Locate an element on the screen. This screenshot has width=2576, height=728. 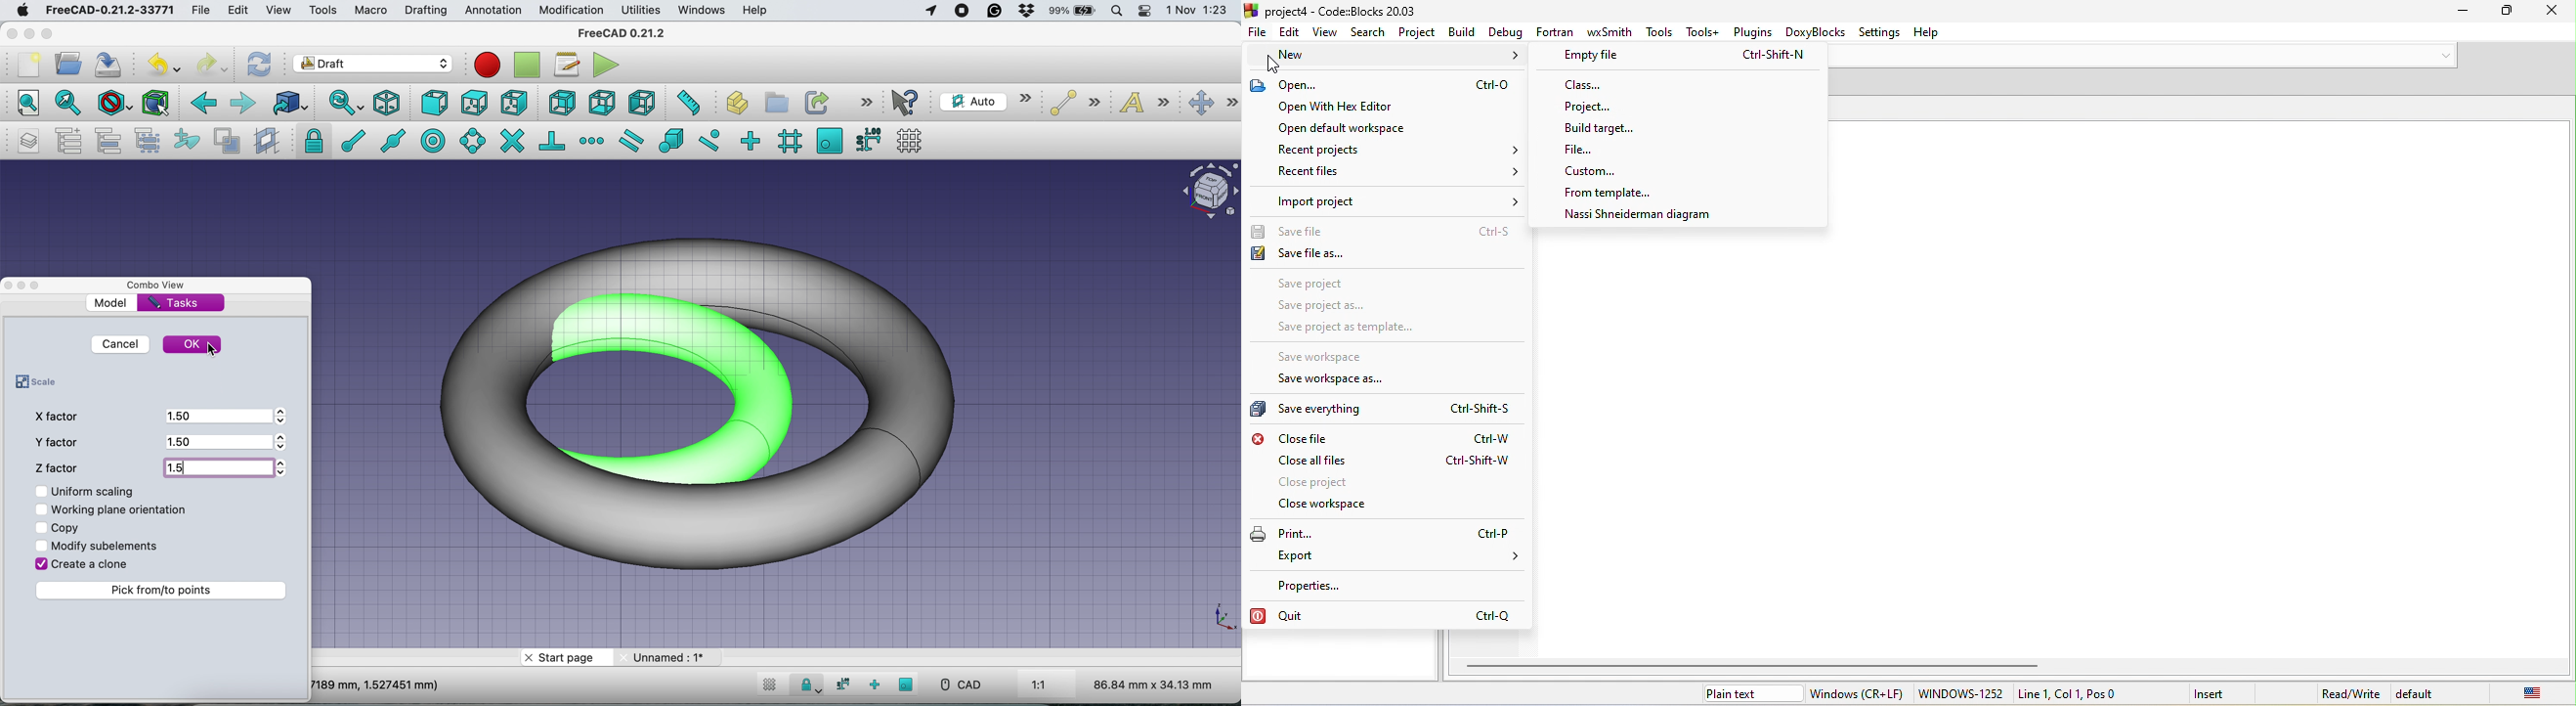
86.84 mm x 34.13 mm is located at coordinates (1155, 684).